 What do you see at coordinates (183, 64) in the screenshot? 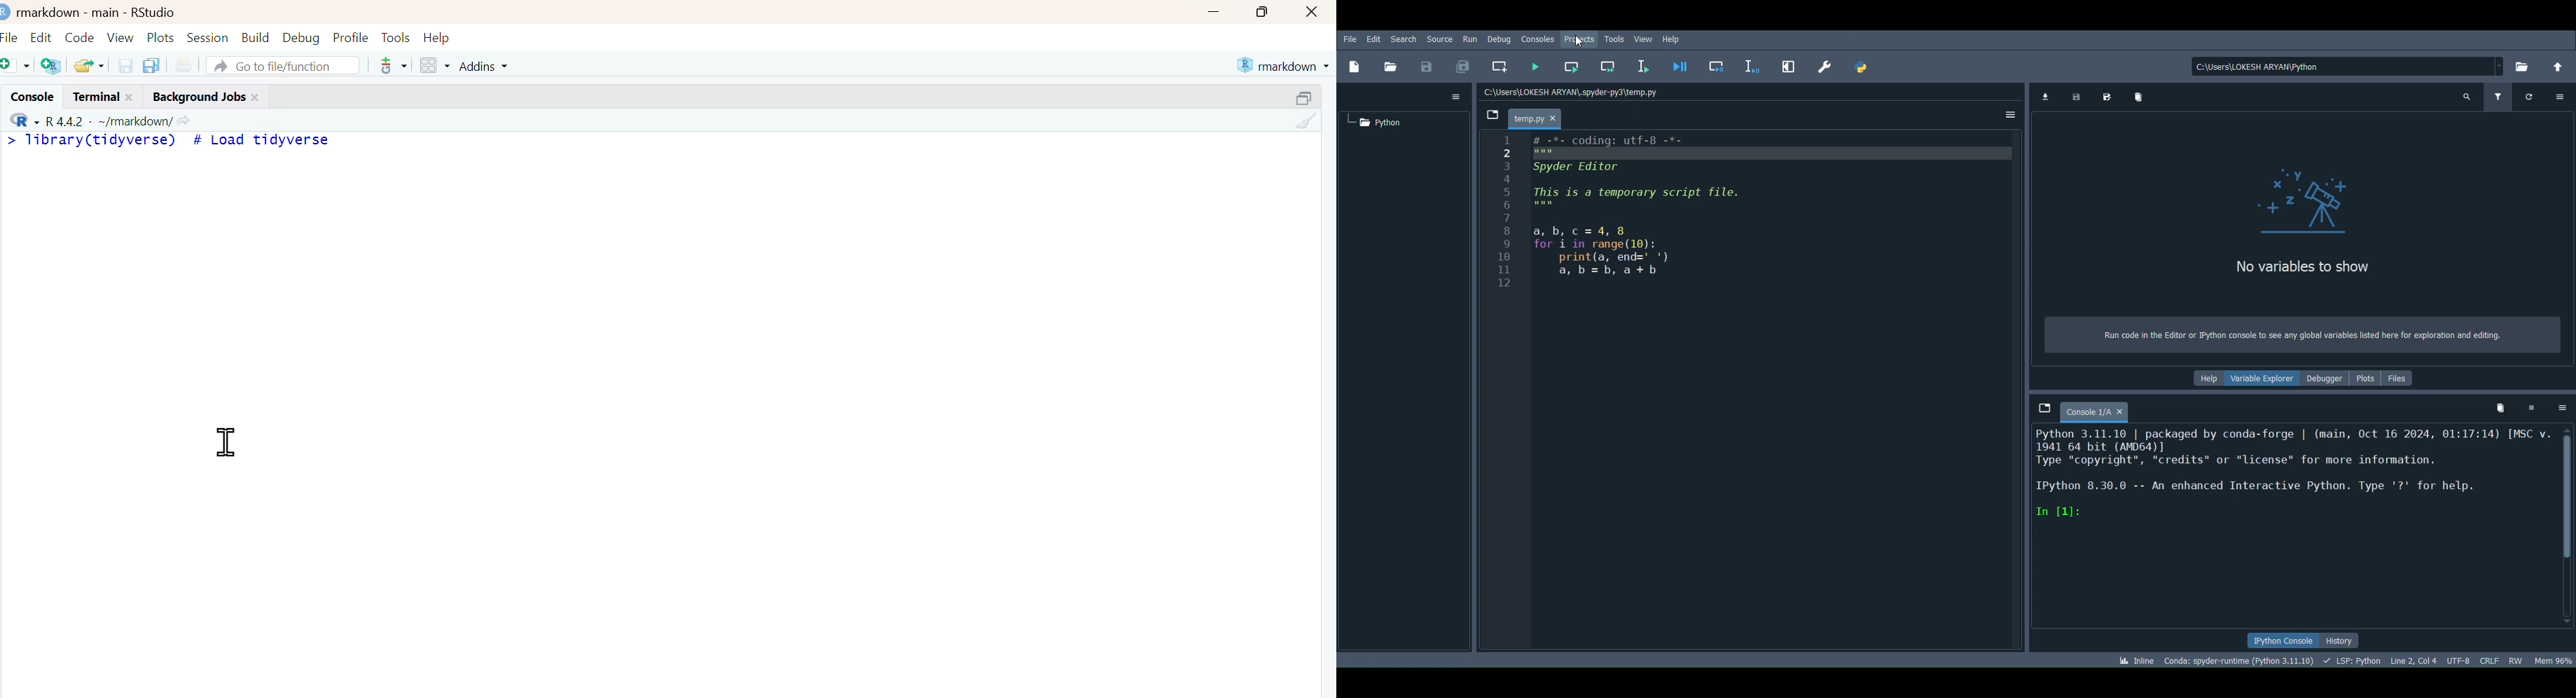
I see `Print current file` at bounding box center [183, 64].